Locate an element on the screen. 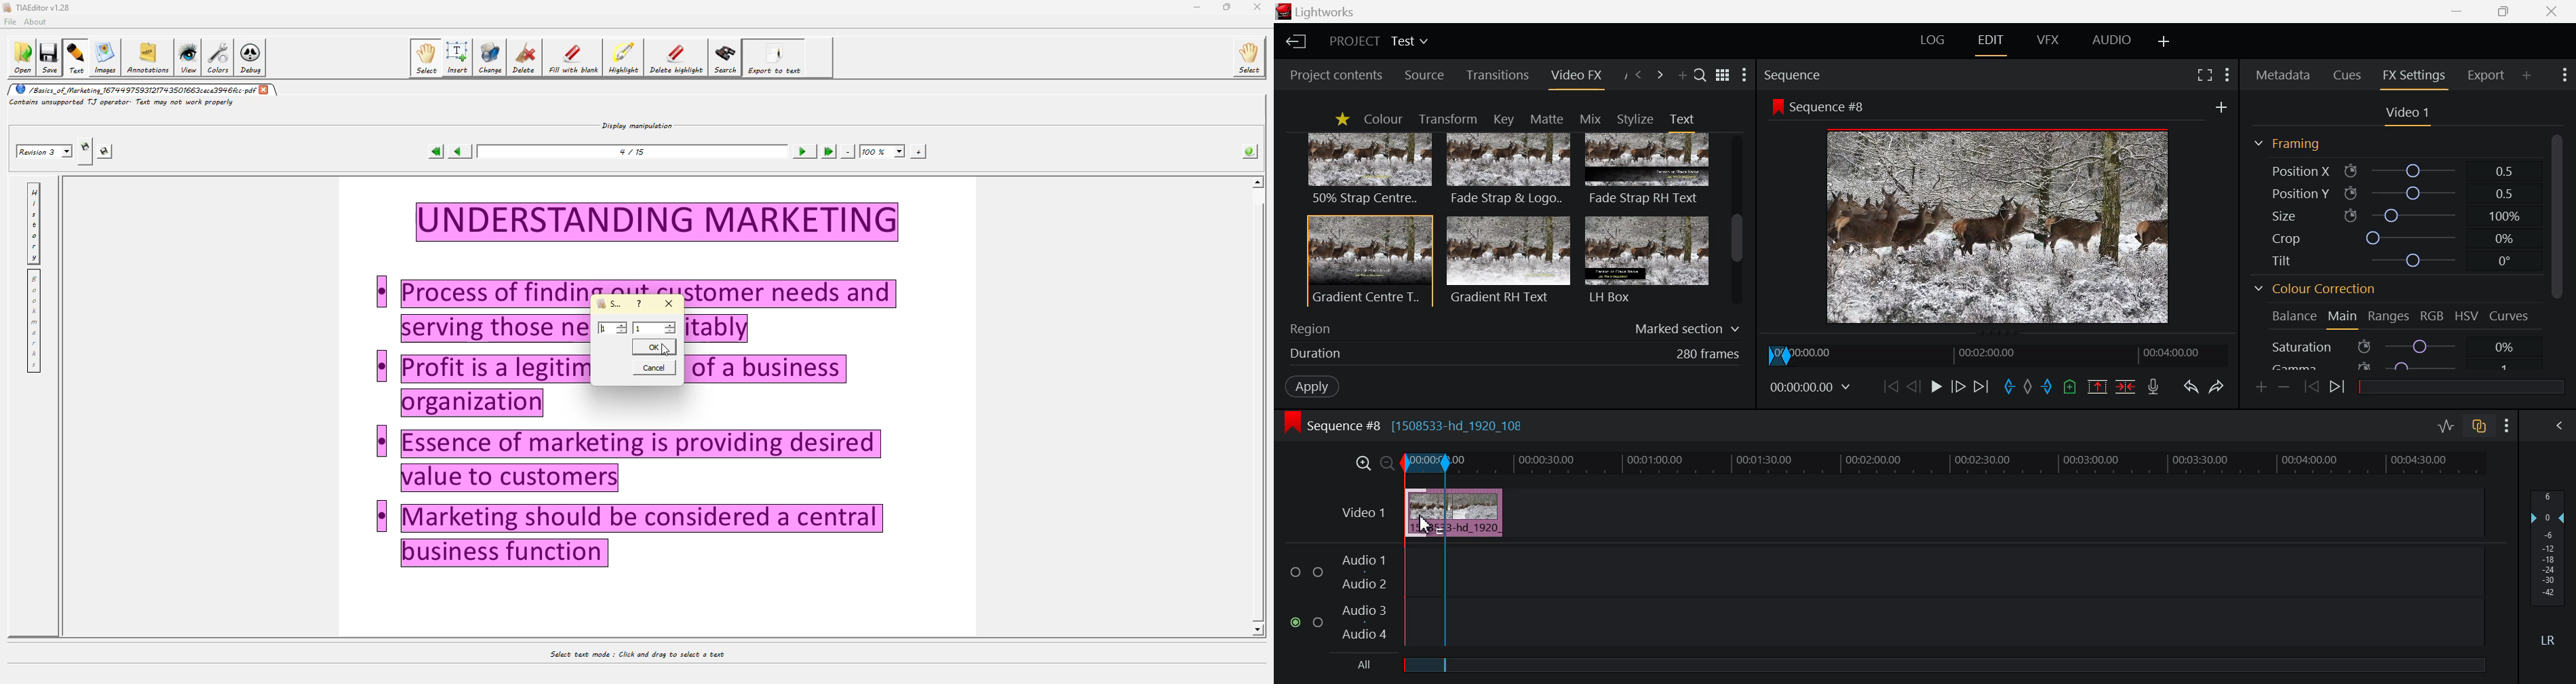 This screenshot has width=2576, height=700. Timeline Zoom Out is located at coordinates (1388, 460).